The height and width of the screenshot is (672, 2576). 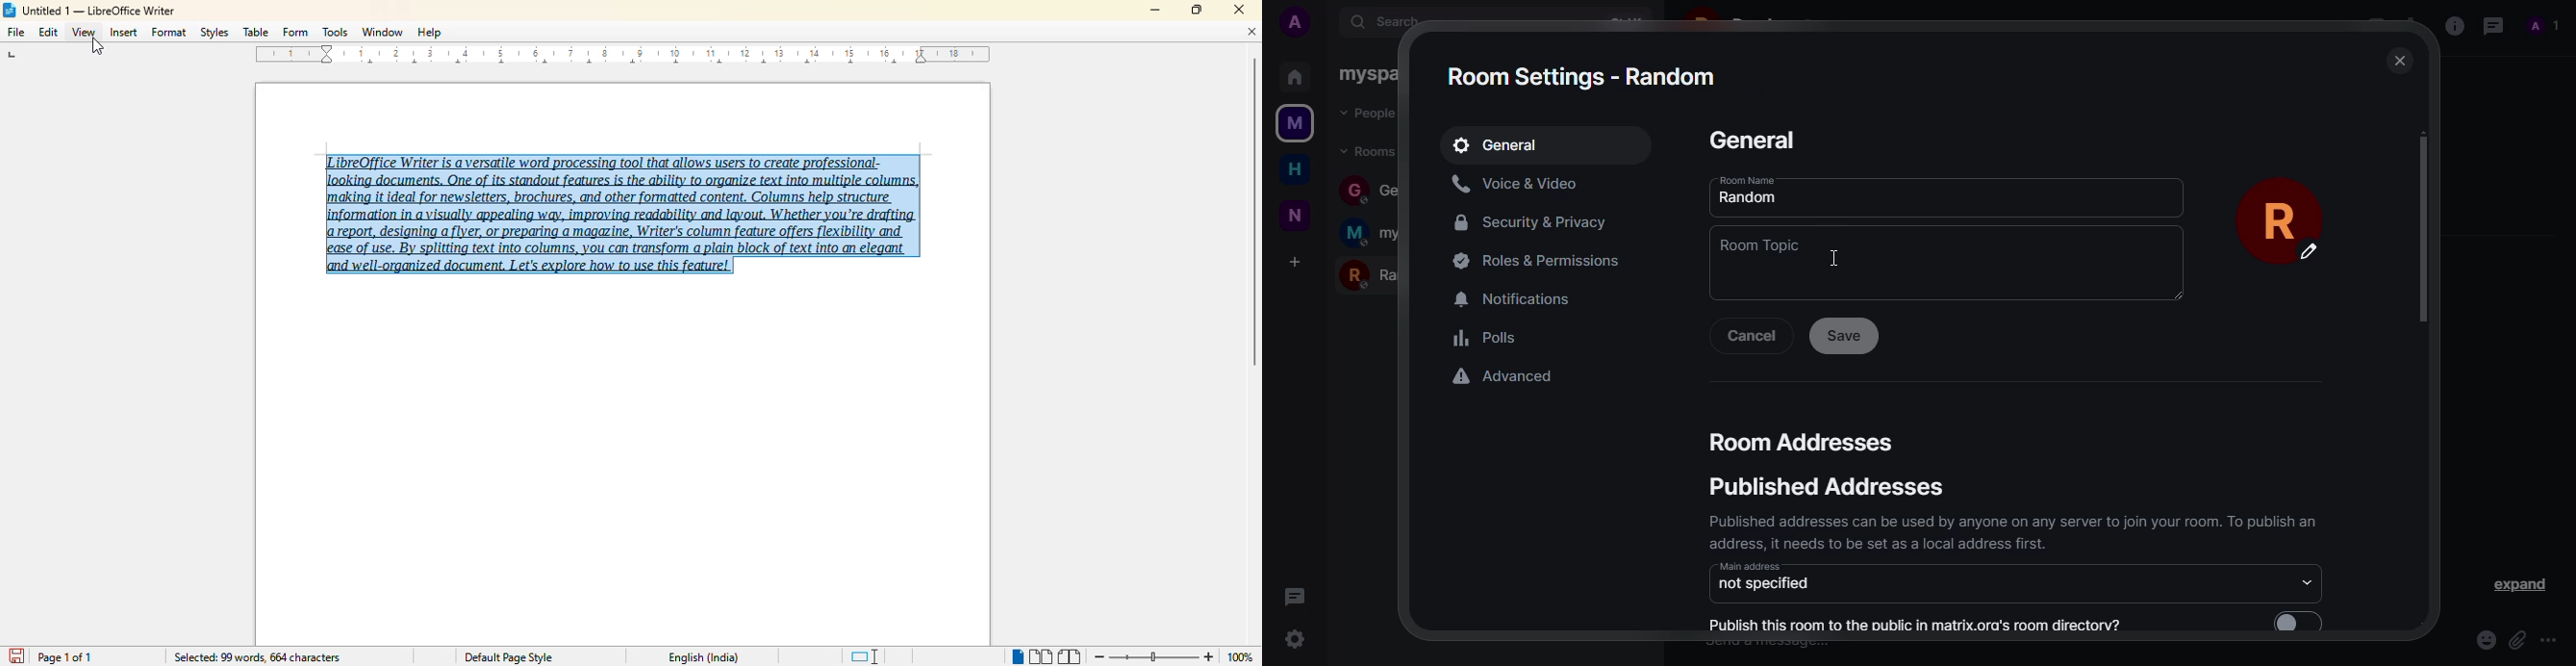 What do you see at coordinates (1255, 212) in the screenshot?
I see `vertical scroll bar` at bounding box center [1255, 212].